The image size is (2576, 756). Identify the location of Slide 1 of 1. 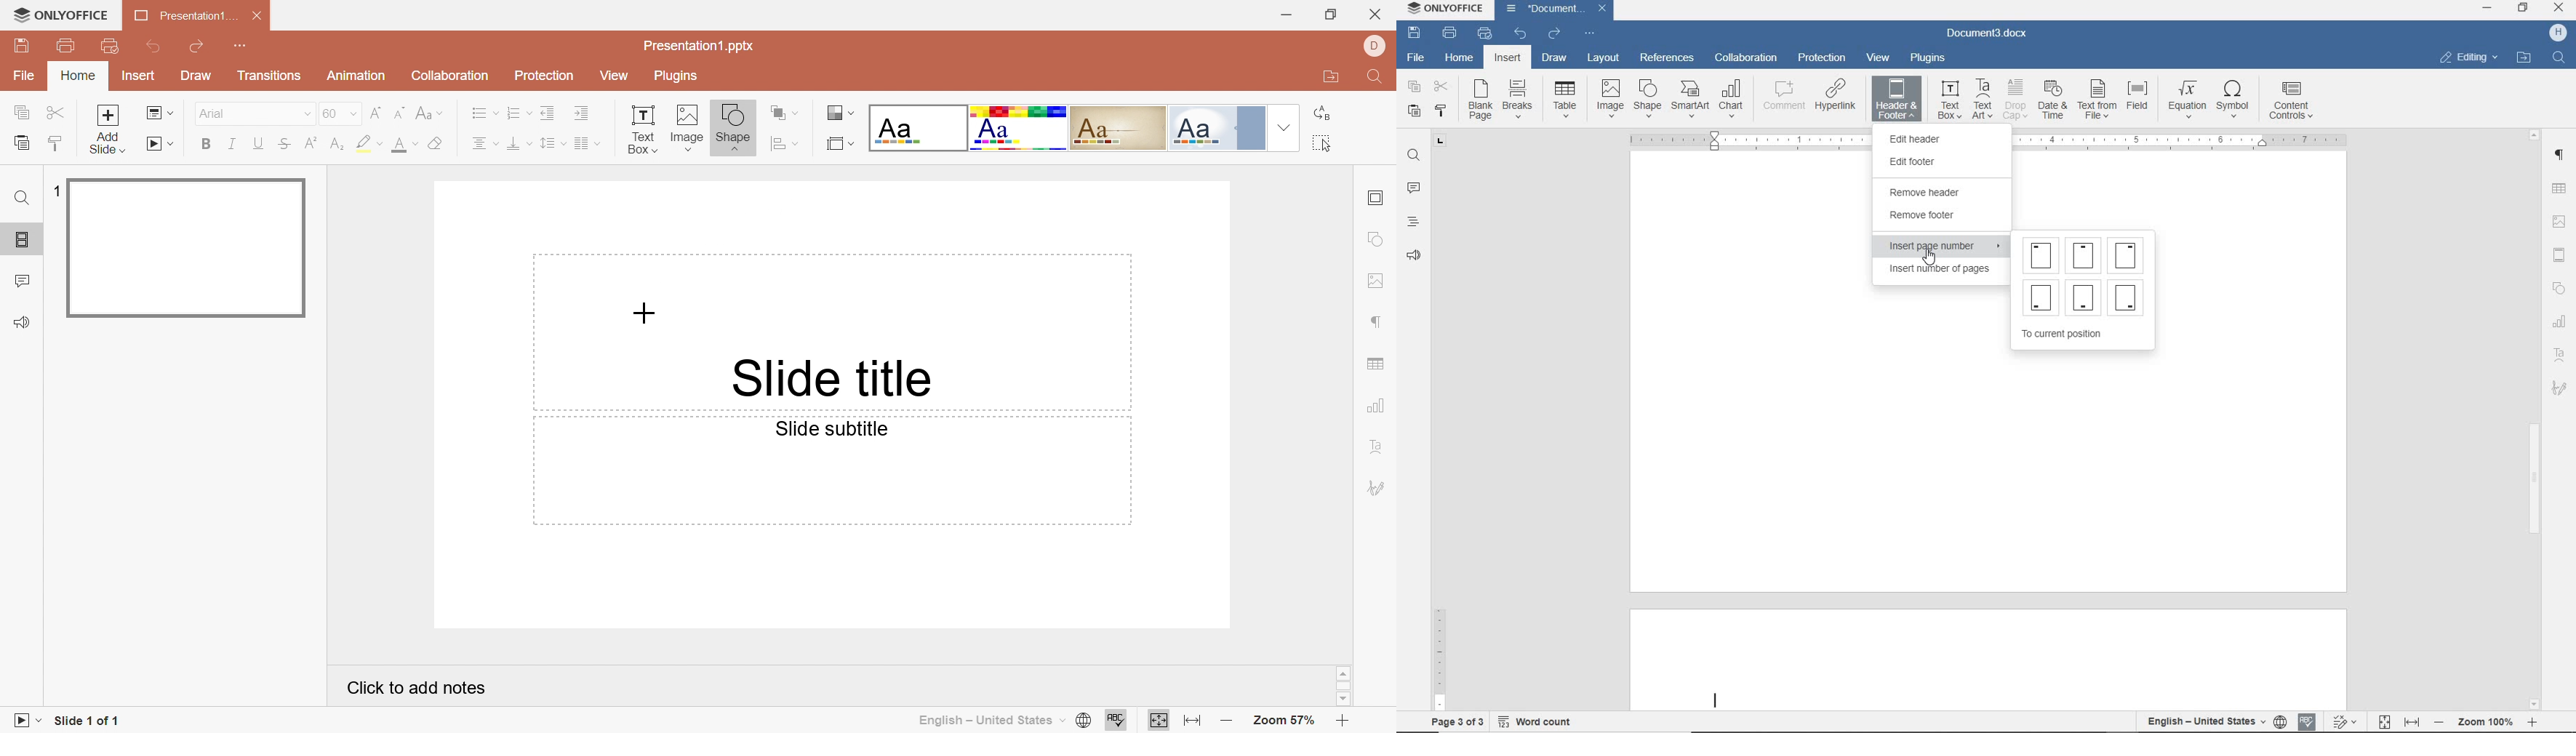
(84, 721).